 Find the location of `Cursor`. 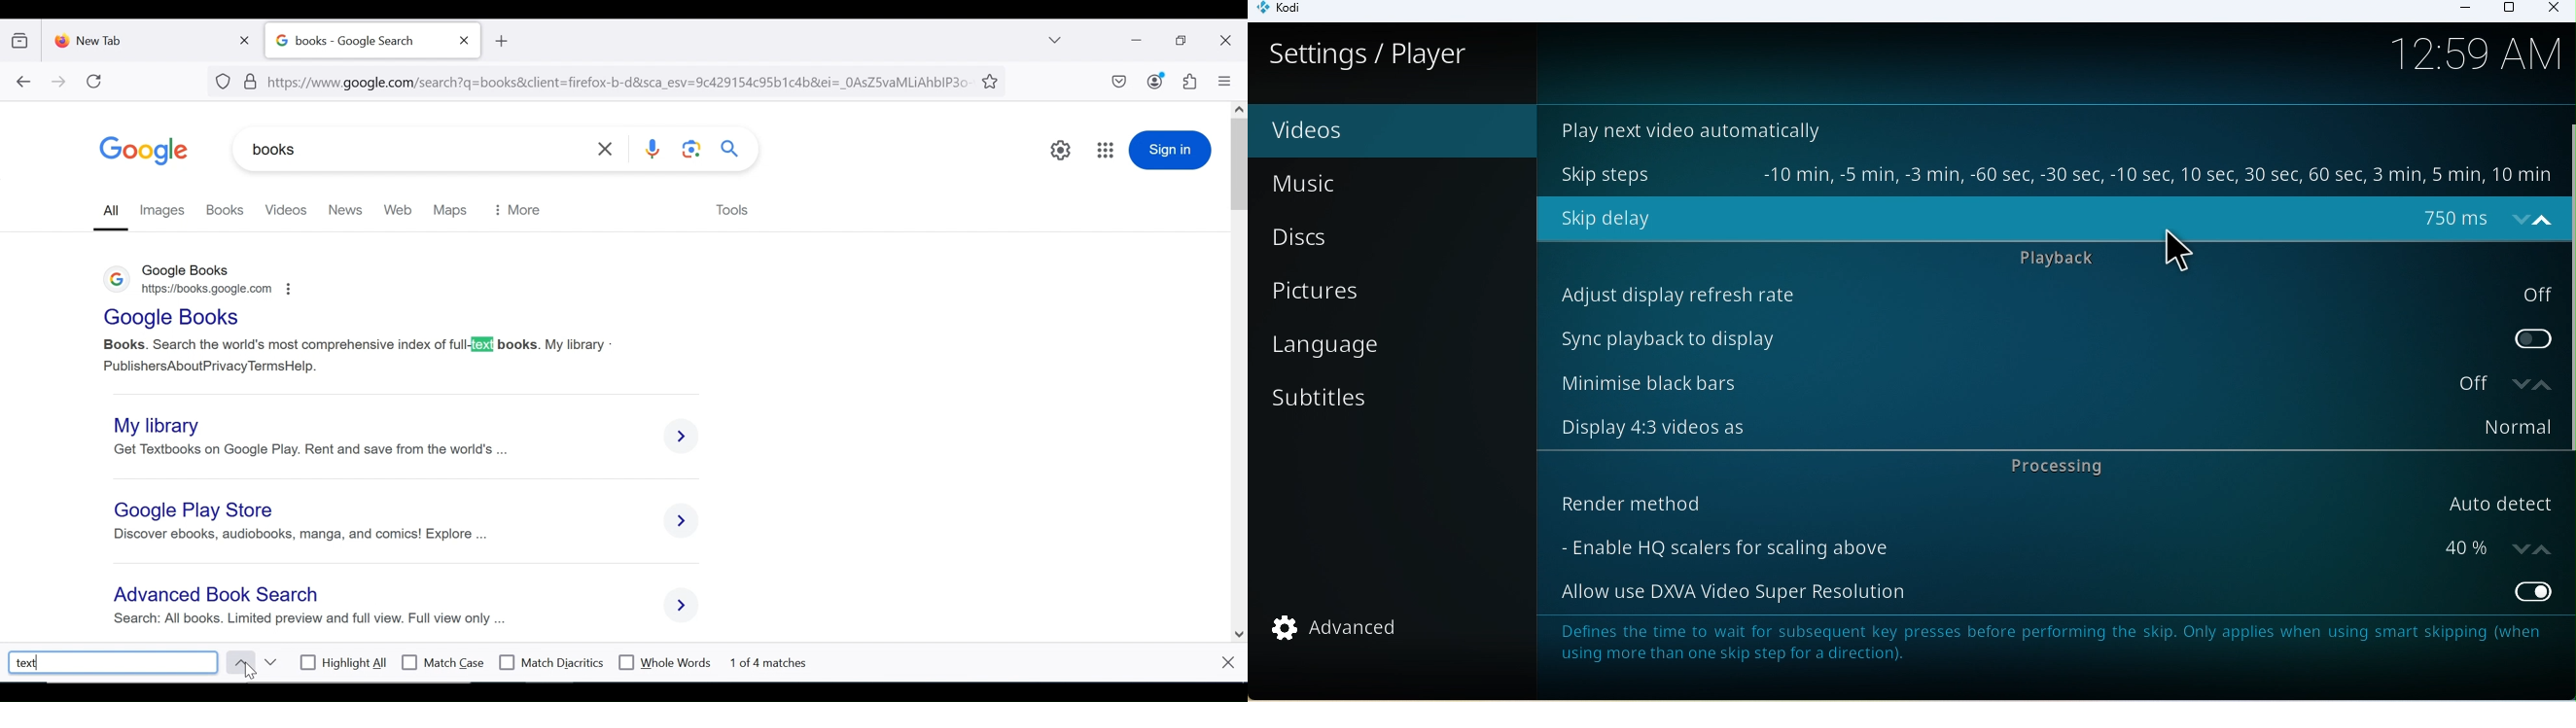

Cursor is located at coordinates (2176, 249).